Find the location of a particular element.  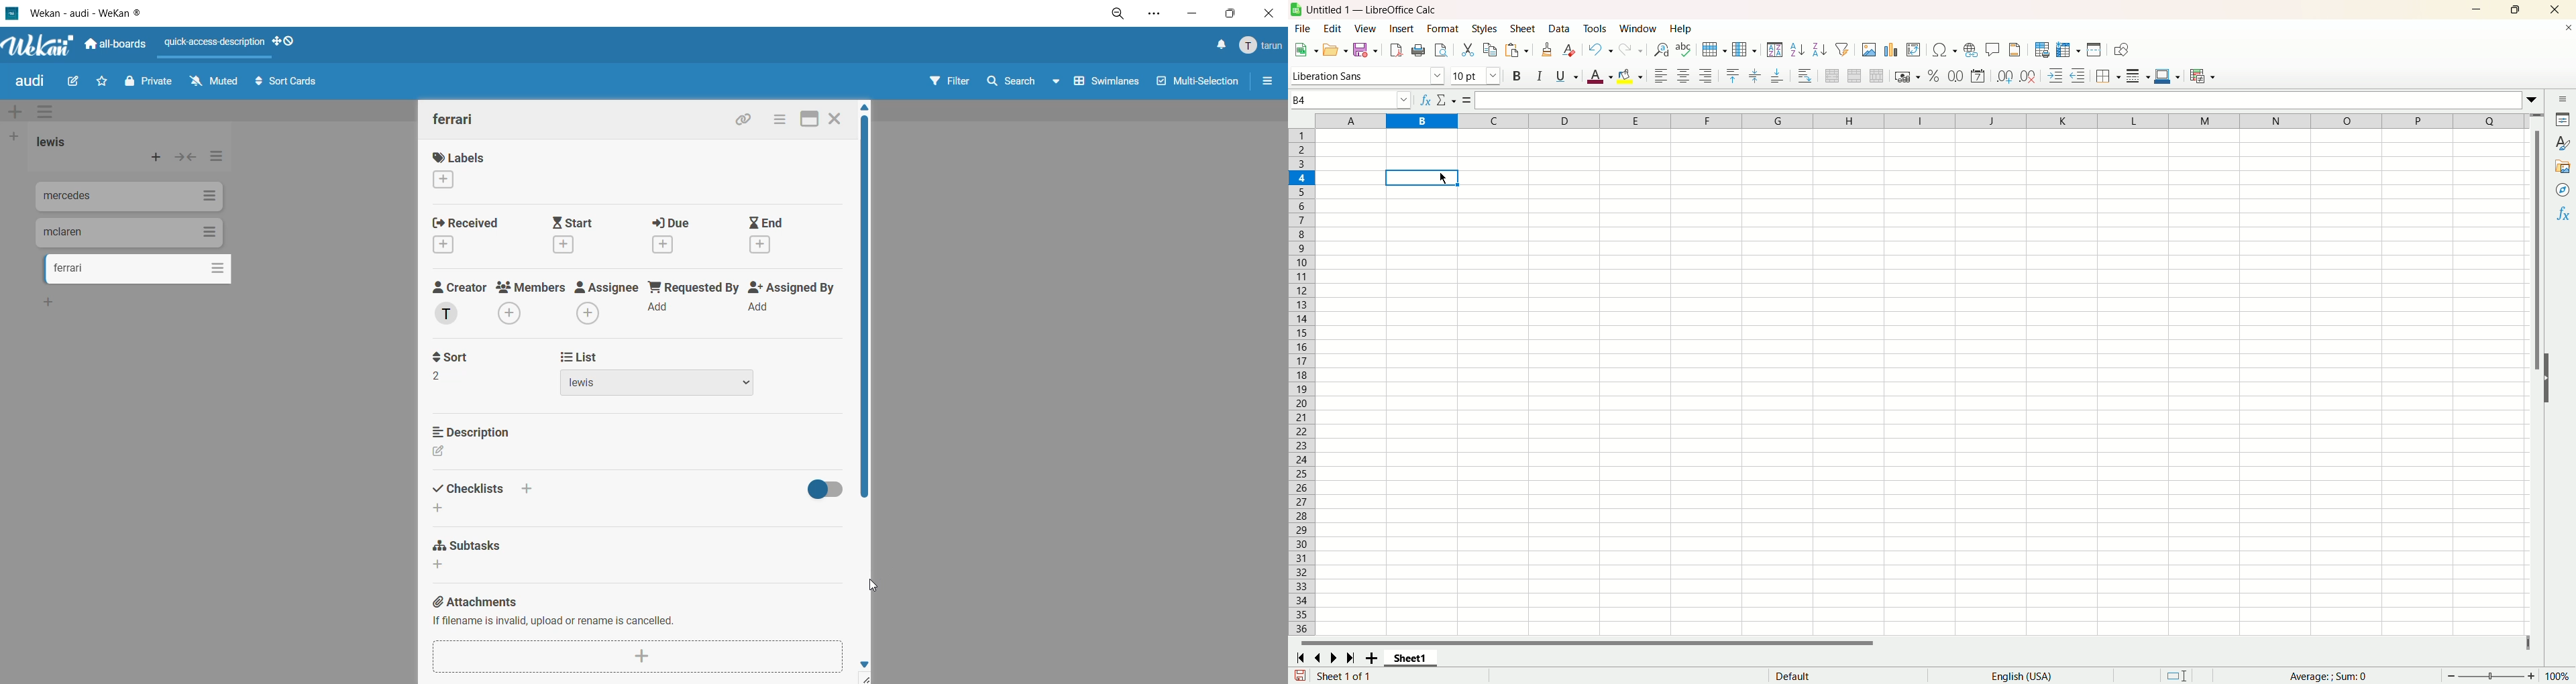

edit is located at coordinates (1331, 29).